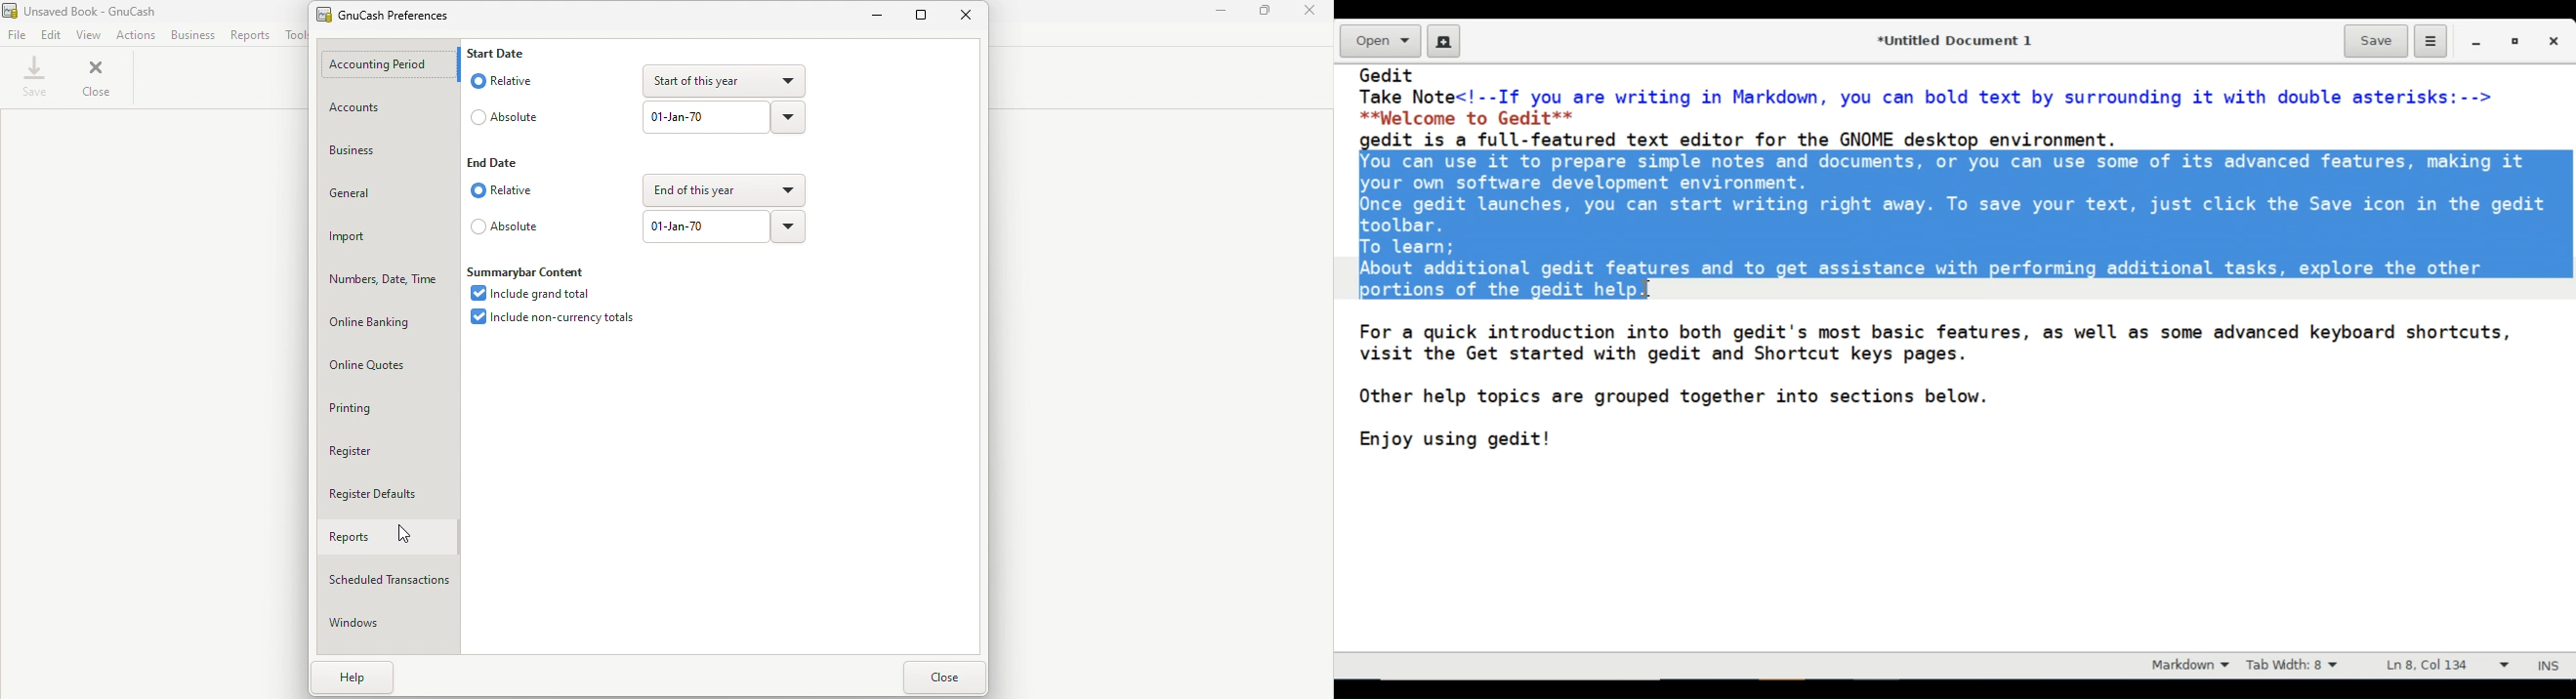 The height and width of the screenshot is (700, 2576). Describe the element at coordinates (728, 80) in the screenshot. I see `Start of this year` at that location.